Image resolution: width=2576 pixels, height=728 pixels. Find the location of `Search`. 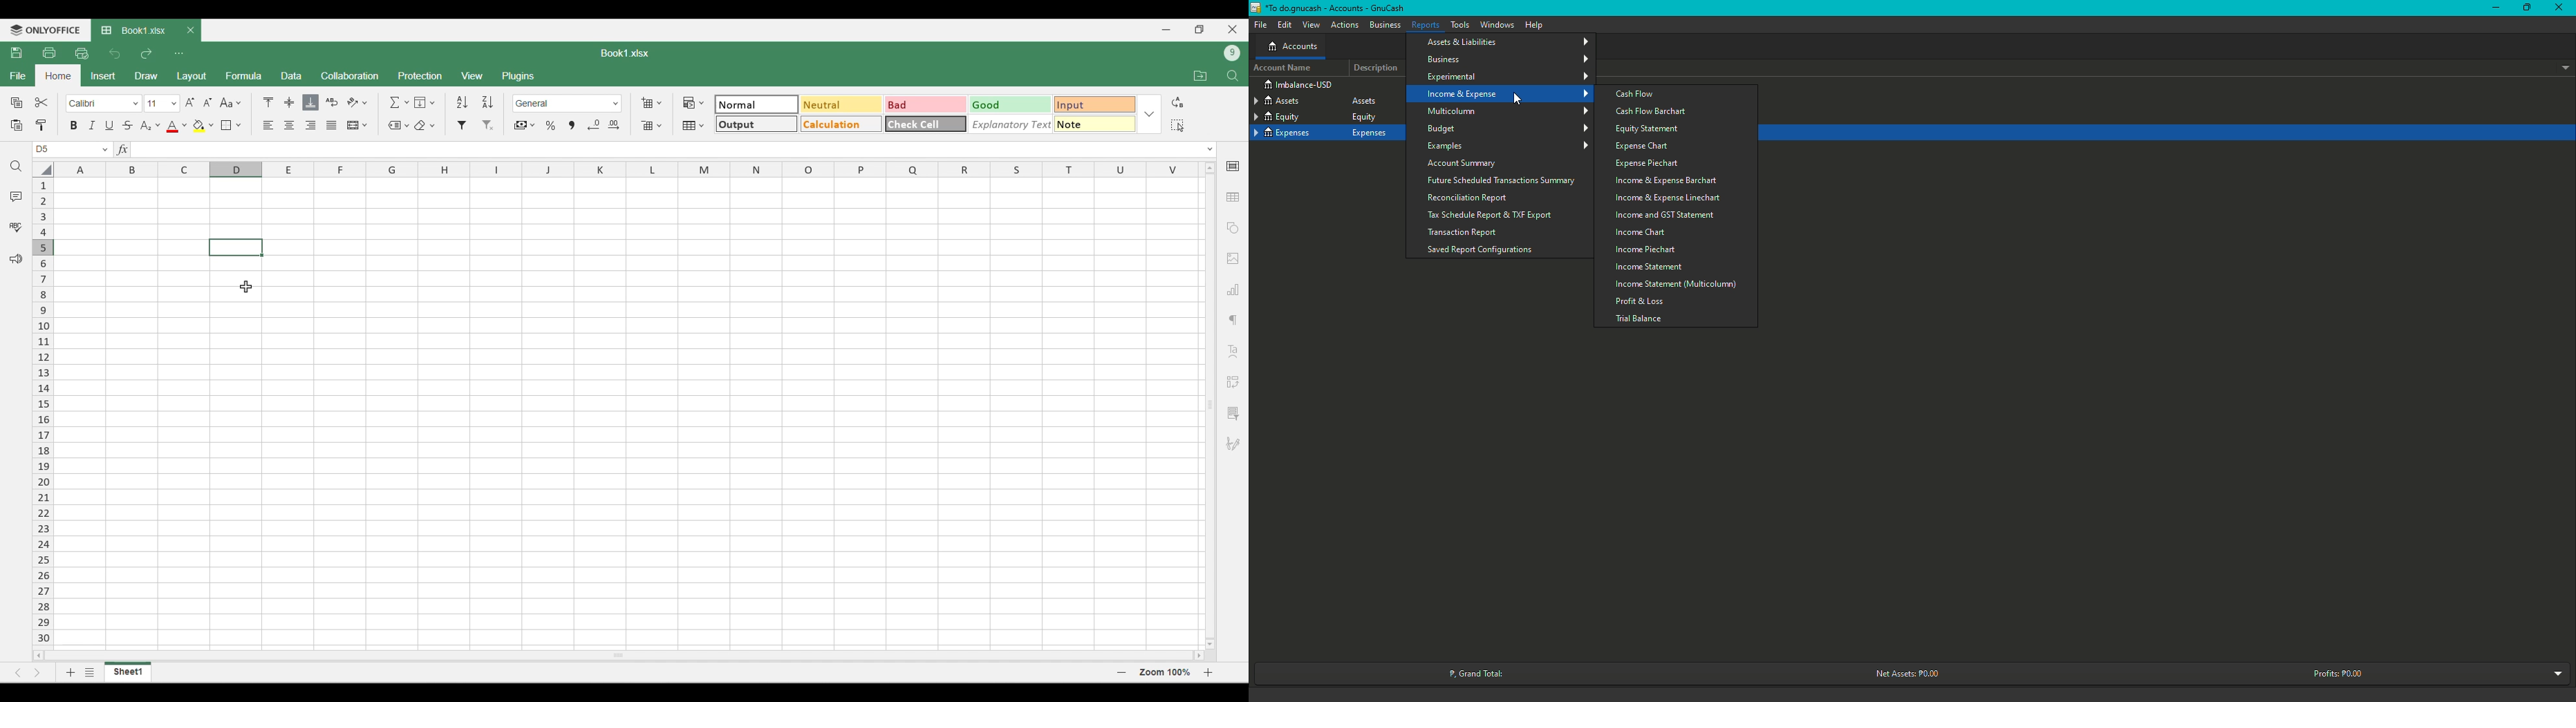

Search is located at coordinates (17, 166).